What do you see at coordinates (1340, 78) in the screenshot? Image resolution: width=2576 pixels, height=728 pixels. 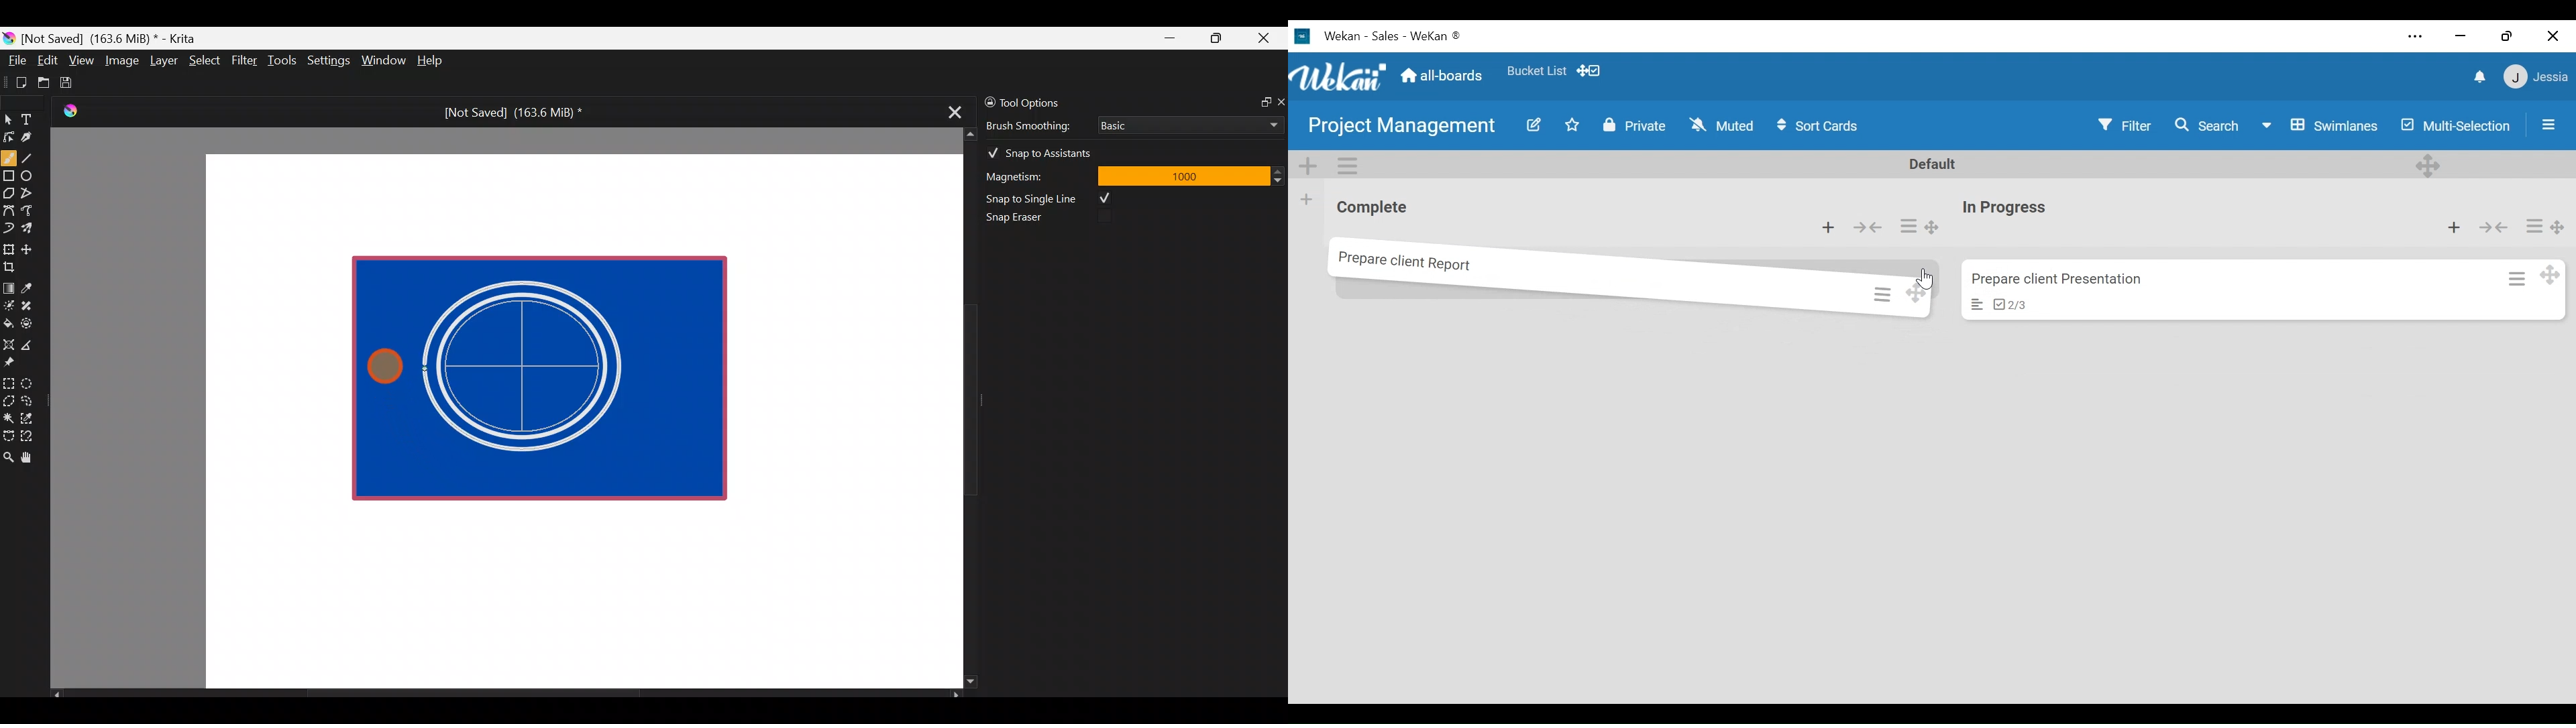 I see `Wekan logo` at bounding box center [1340, 78].